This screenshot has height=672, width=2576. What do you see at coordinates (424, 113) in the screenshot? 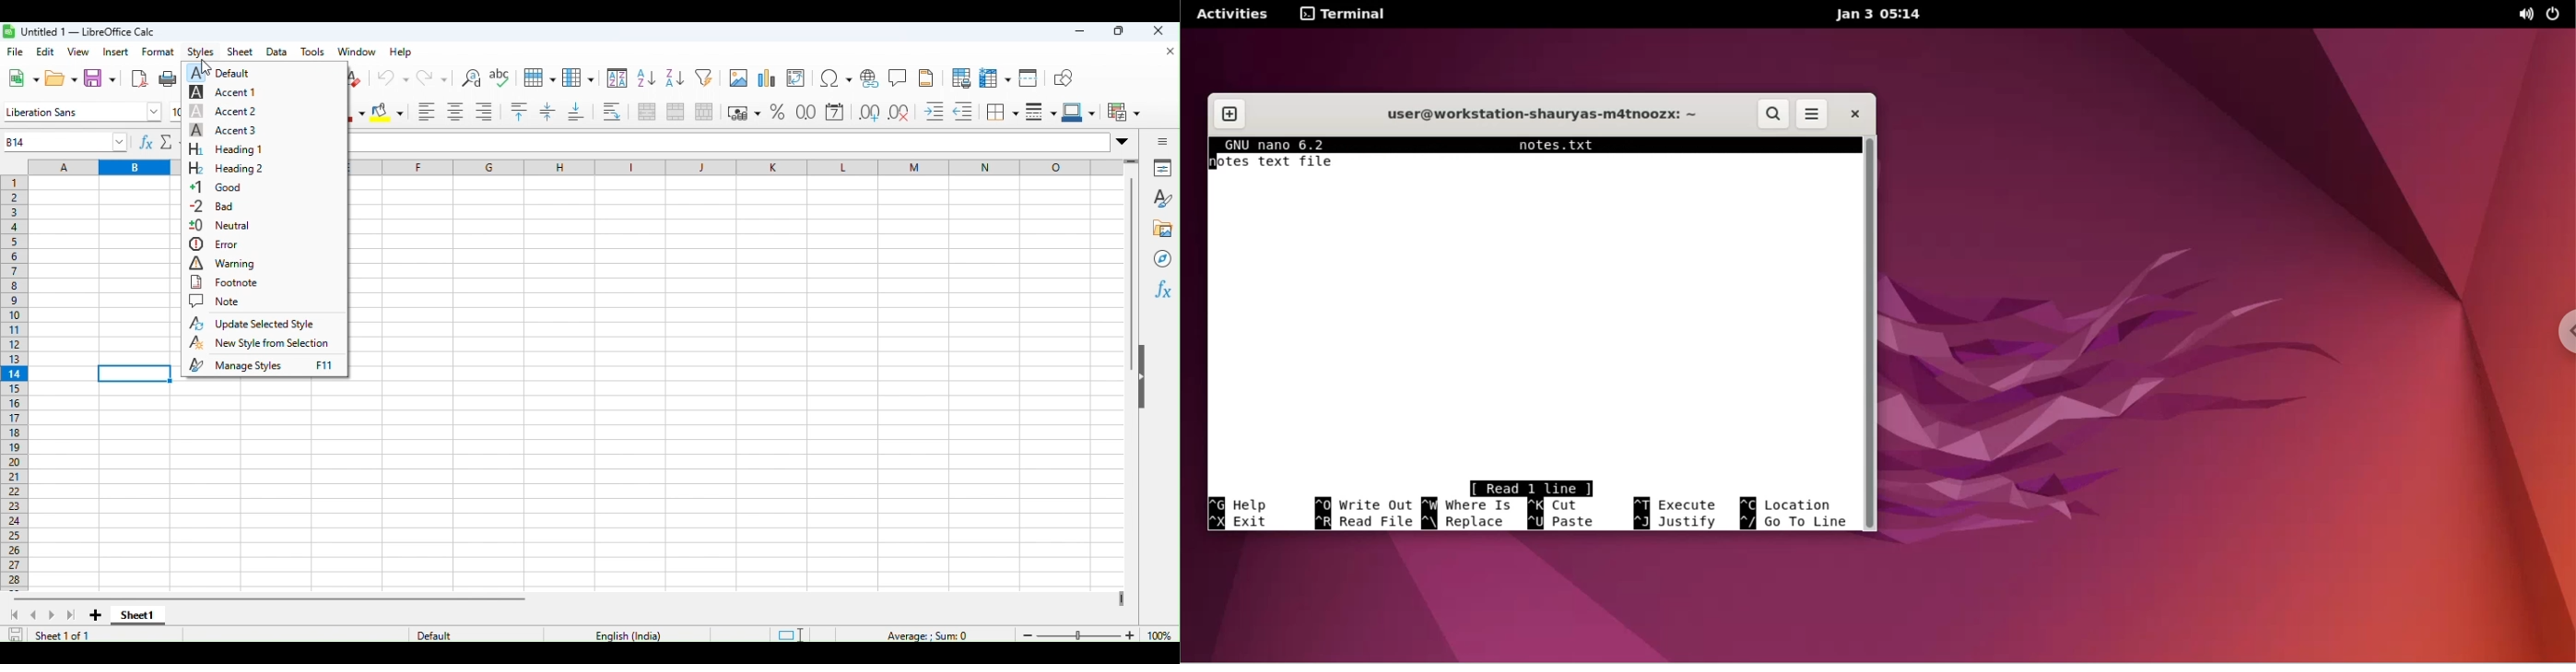
I see `Alignment left ` at bounding box center [424, 113].